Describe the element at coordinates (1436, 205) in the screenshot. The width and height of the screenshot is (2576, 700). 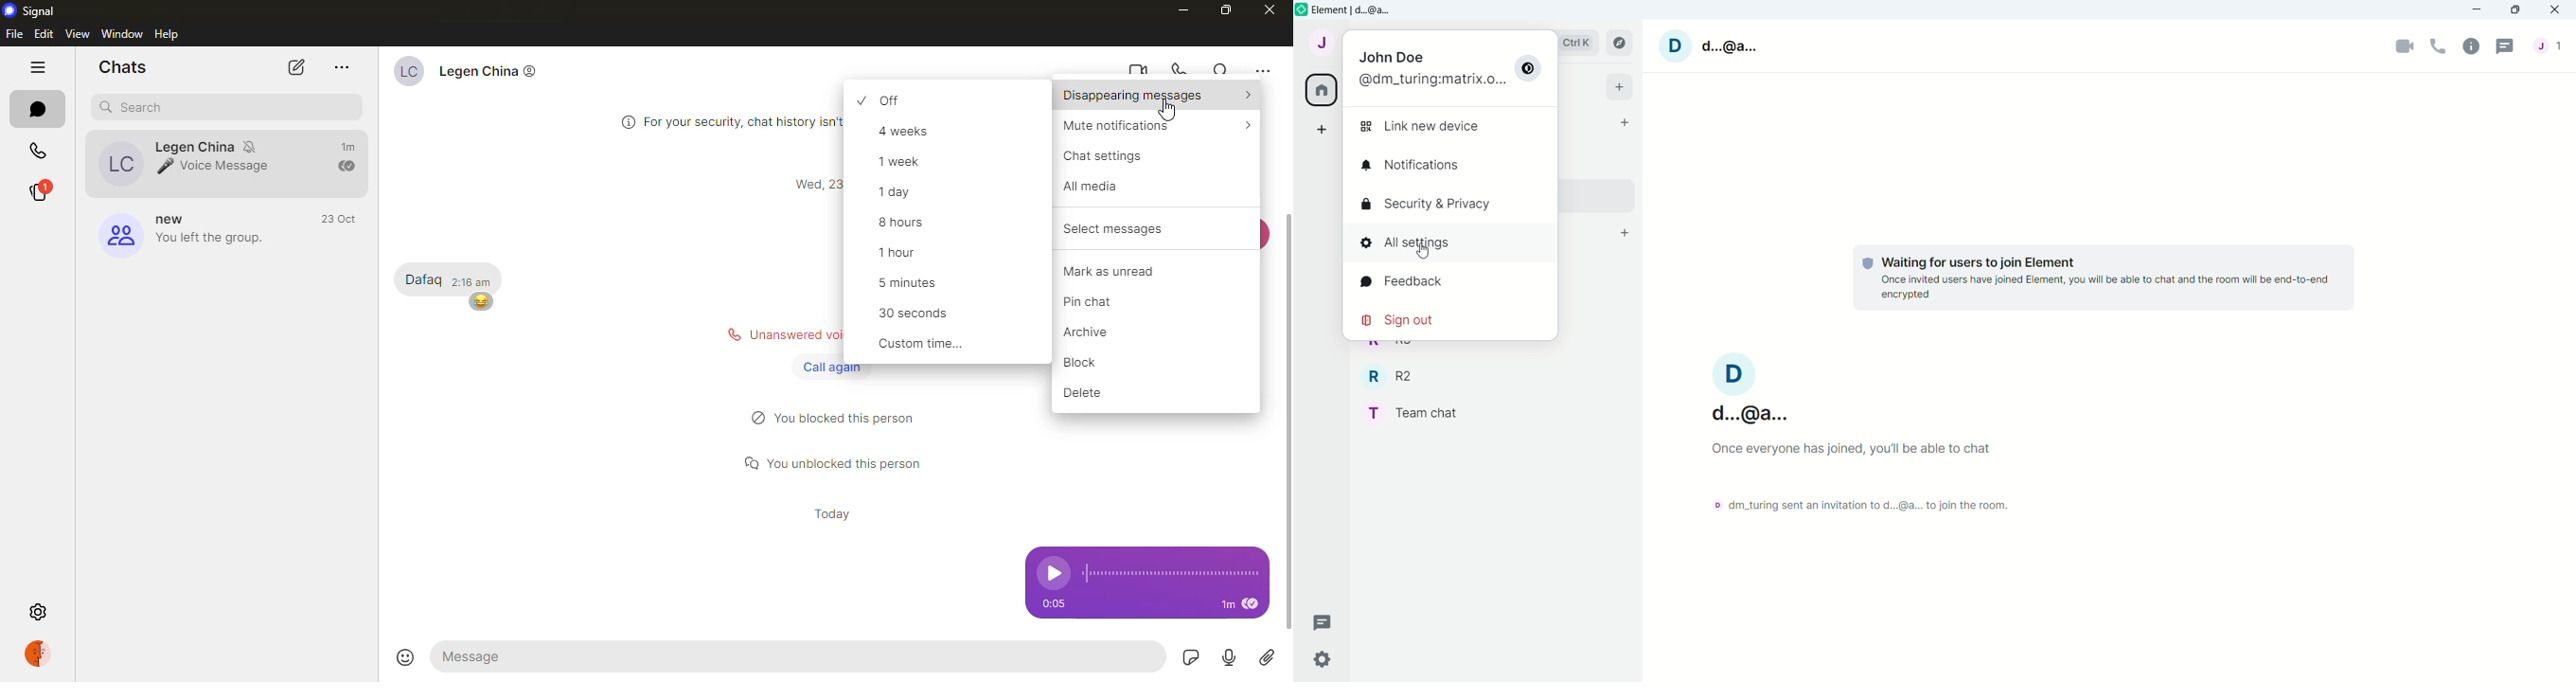
I see `Security and privacy` at that location.